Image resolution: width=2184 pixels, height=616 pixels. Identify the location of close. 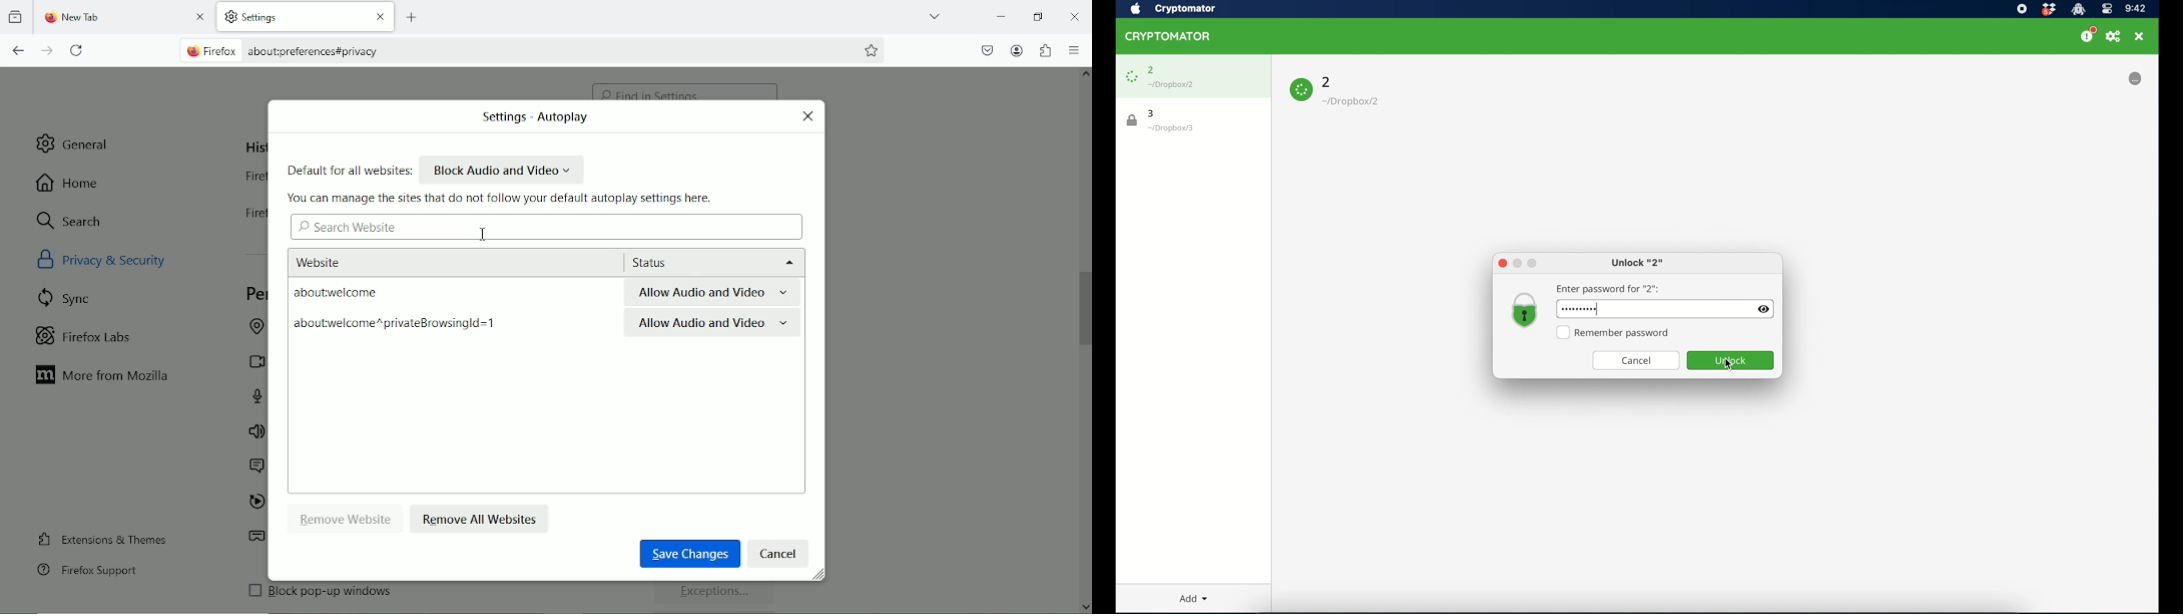
(202, 19).